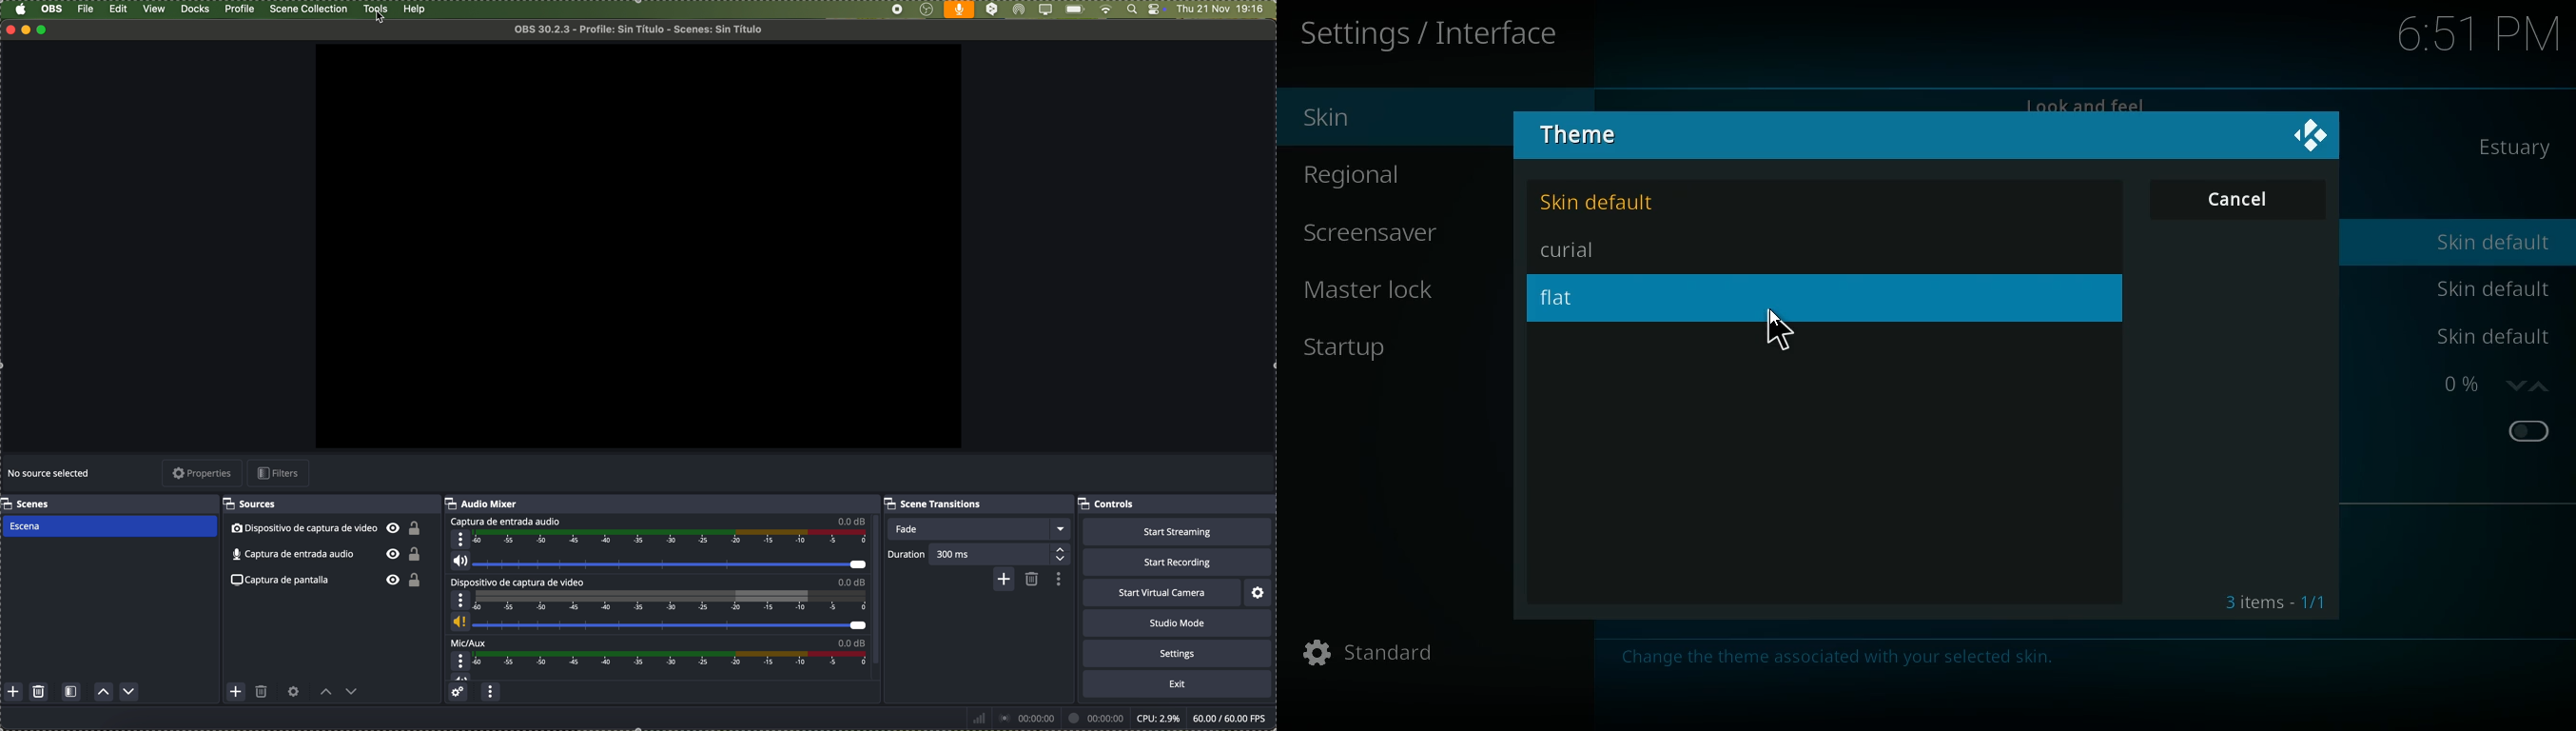  Describe the element at coordinates (482, 503) in the screenshot. I see `audio mixer` at that location.